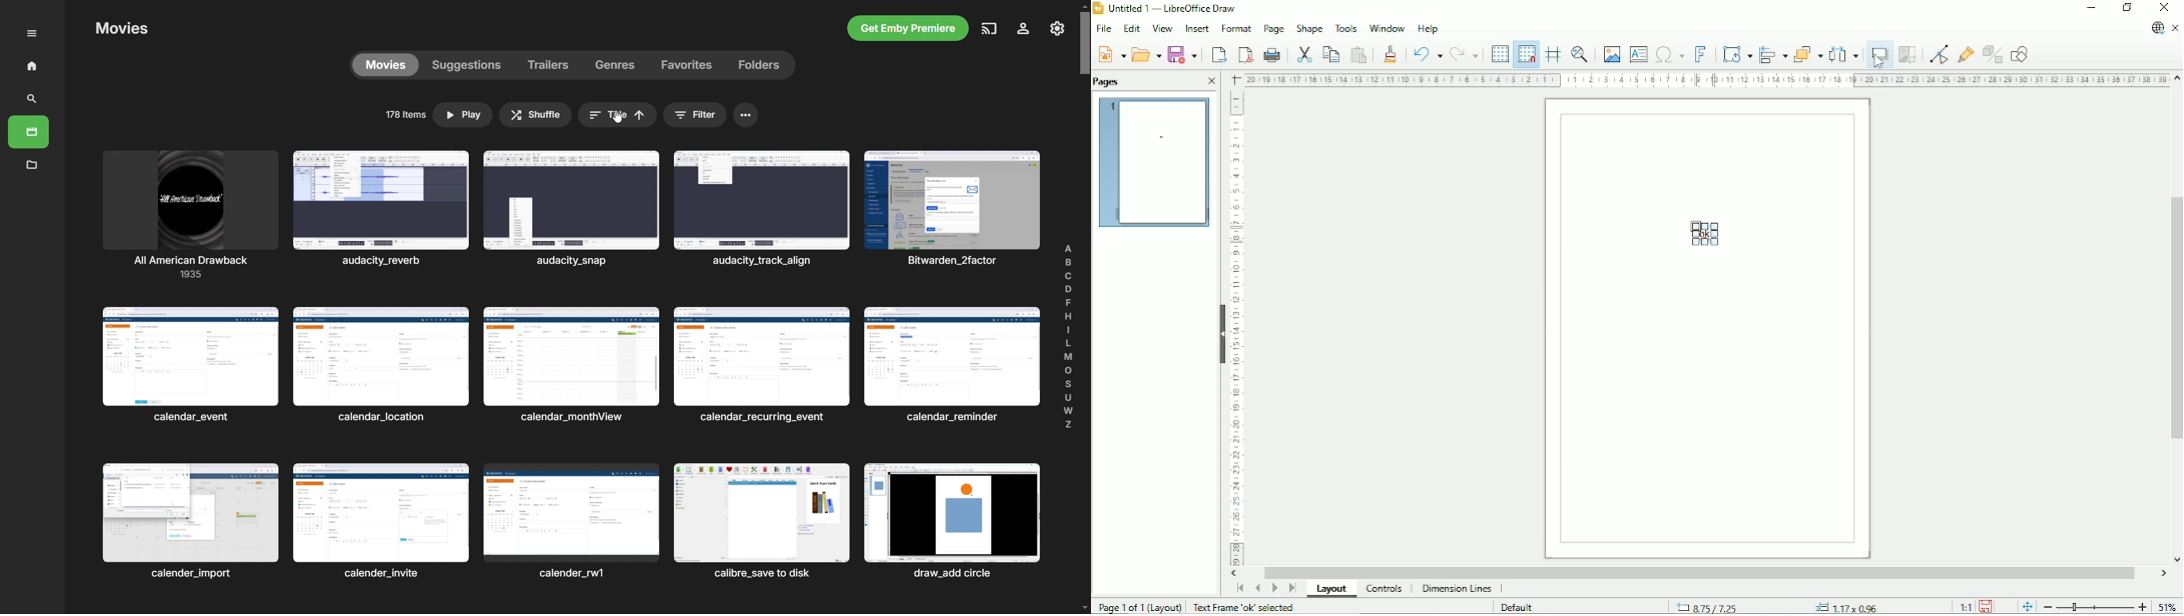  Describe the element at coordinates (1880, 54) in the screenshot. I see `Shadow` at that location.